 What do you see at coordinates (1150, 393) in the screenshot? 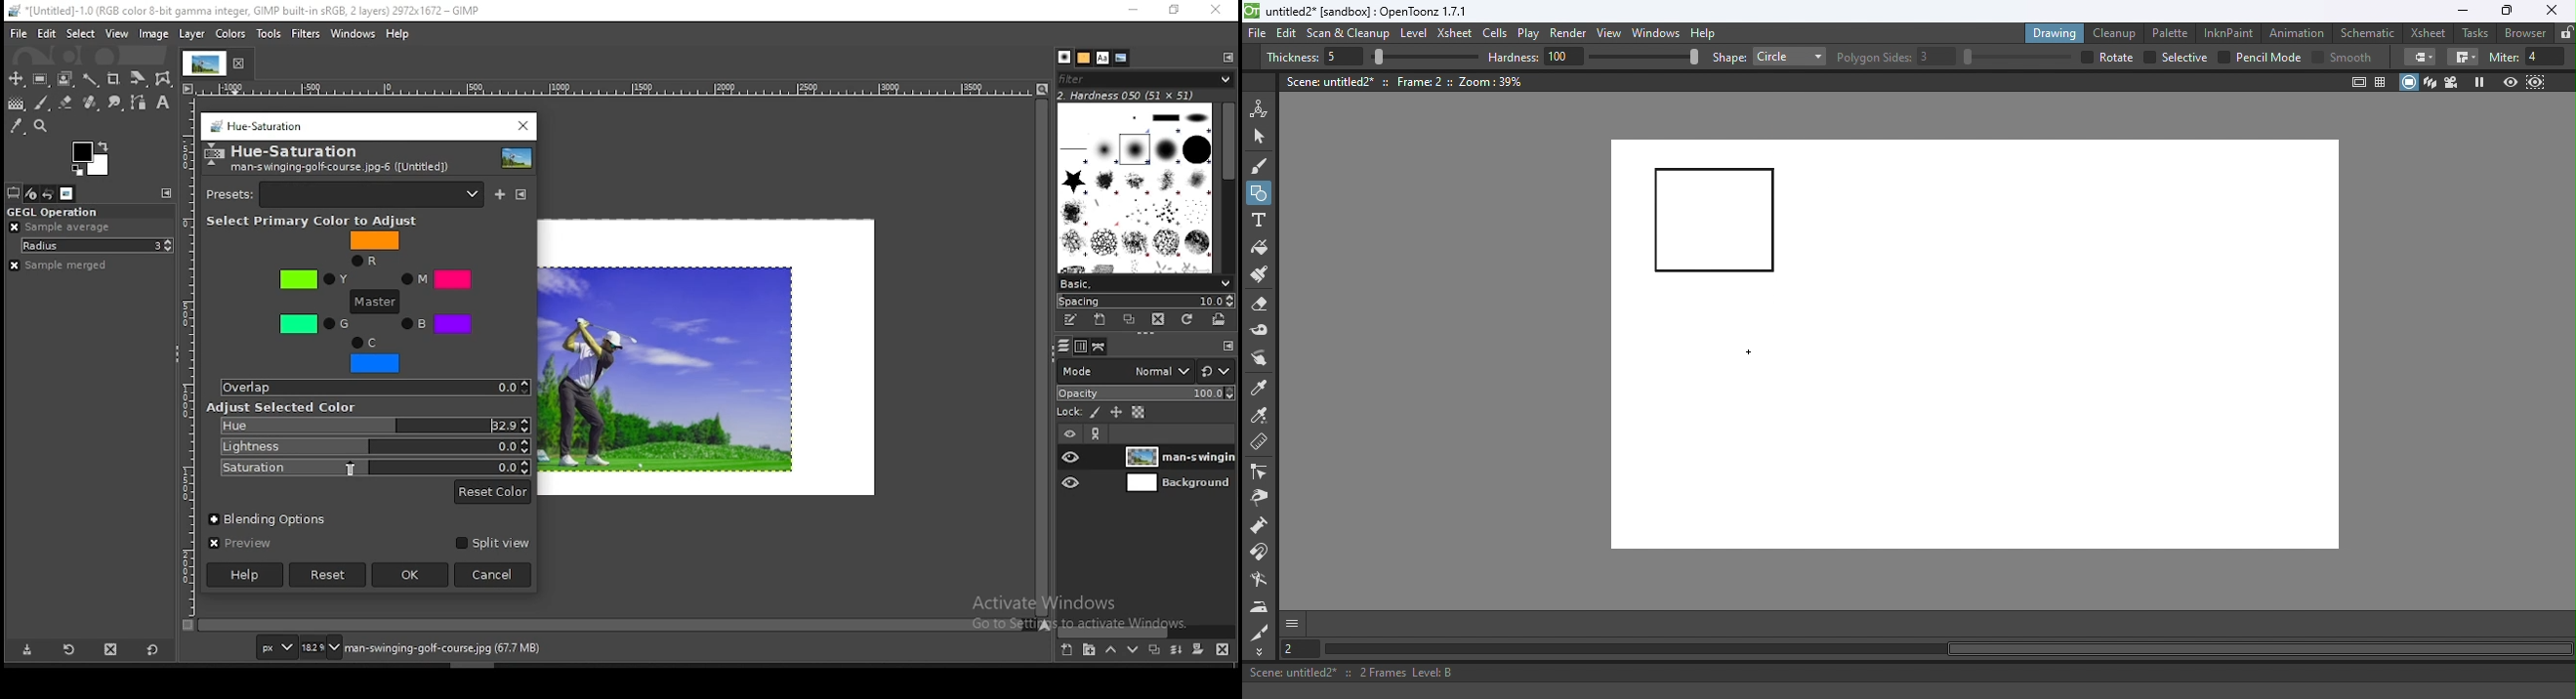
I see `opacity` at bounding box center [1150, 393].